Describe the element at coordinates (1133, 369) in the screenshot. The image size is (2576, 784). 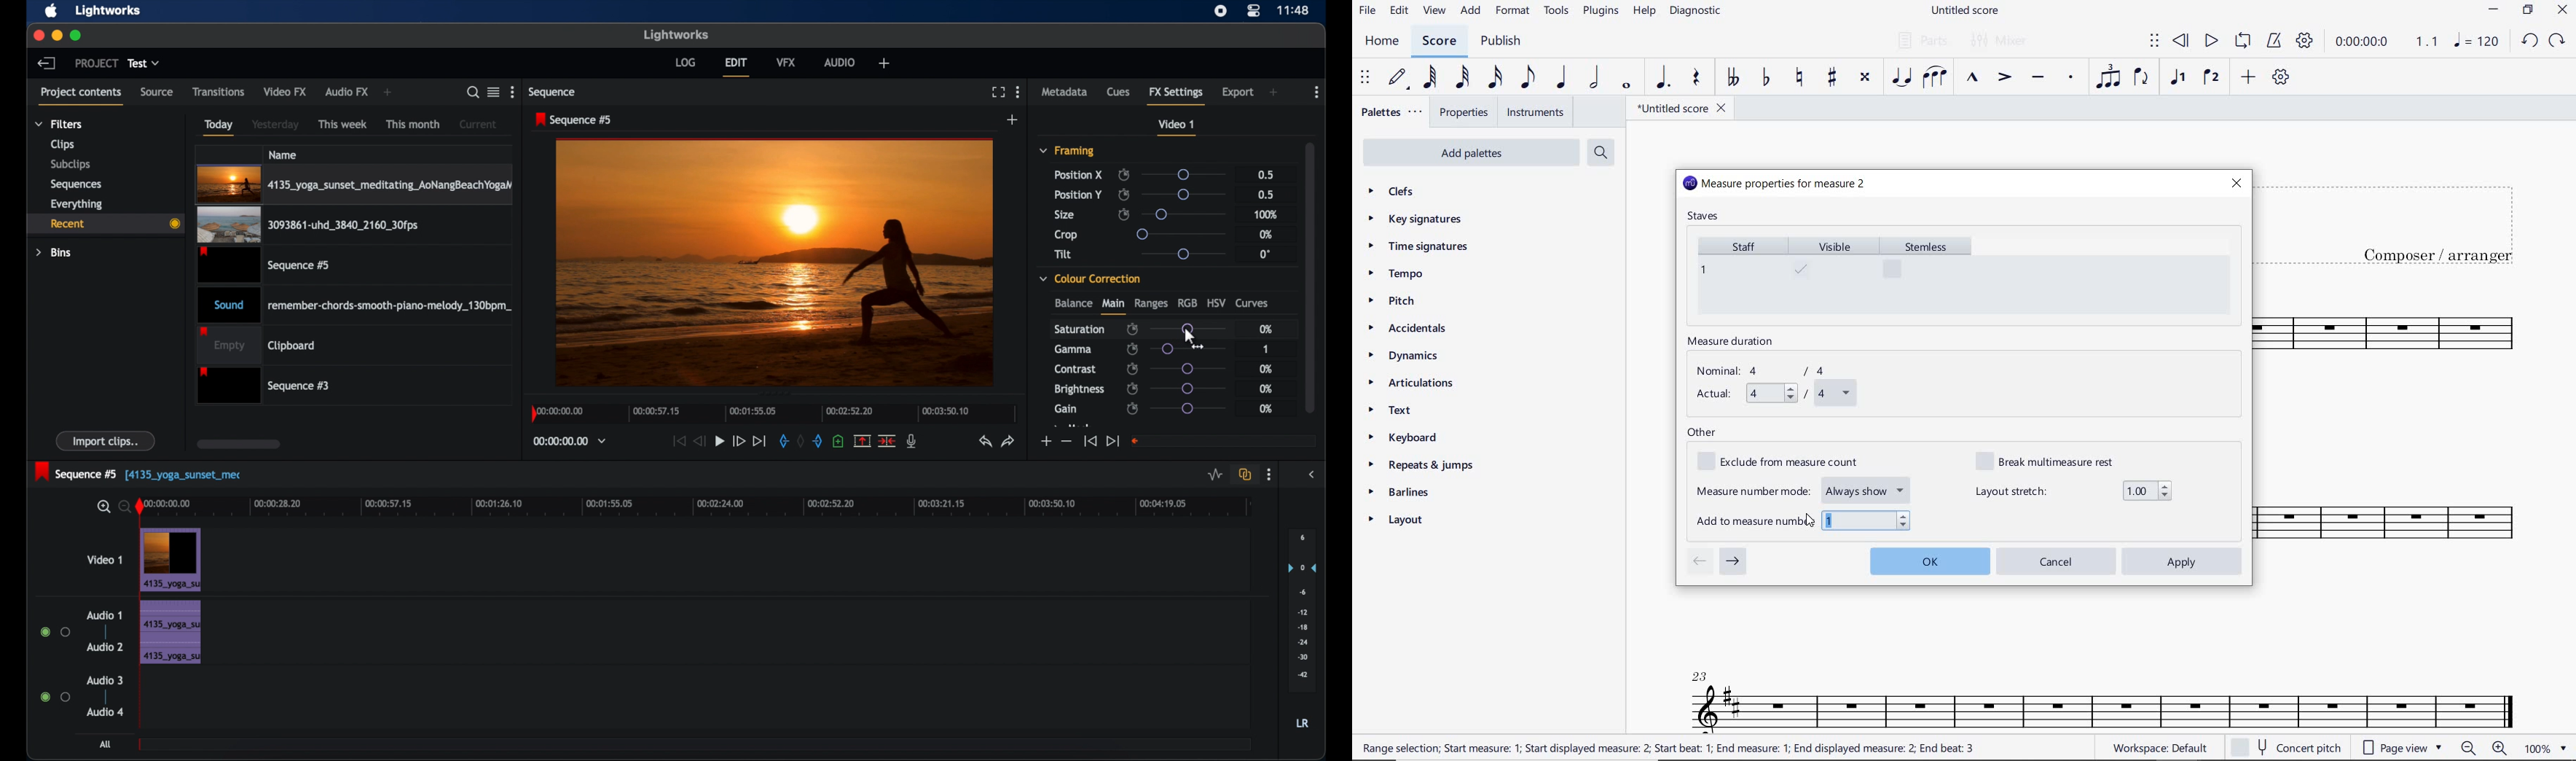
I see `enable/disable keyframes` at that location.